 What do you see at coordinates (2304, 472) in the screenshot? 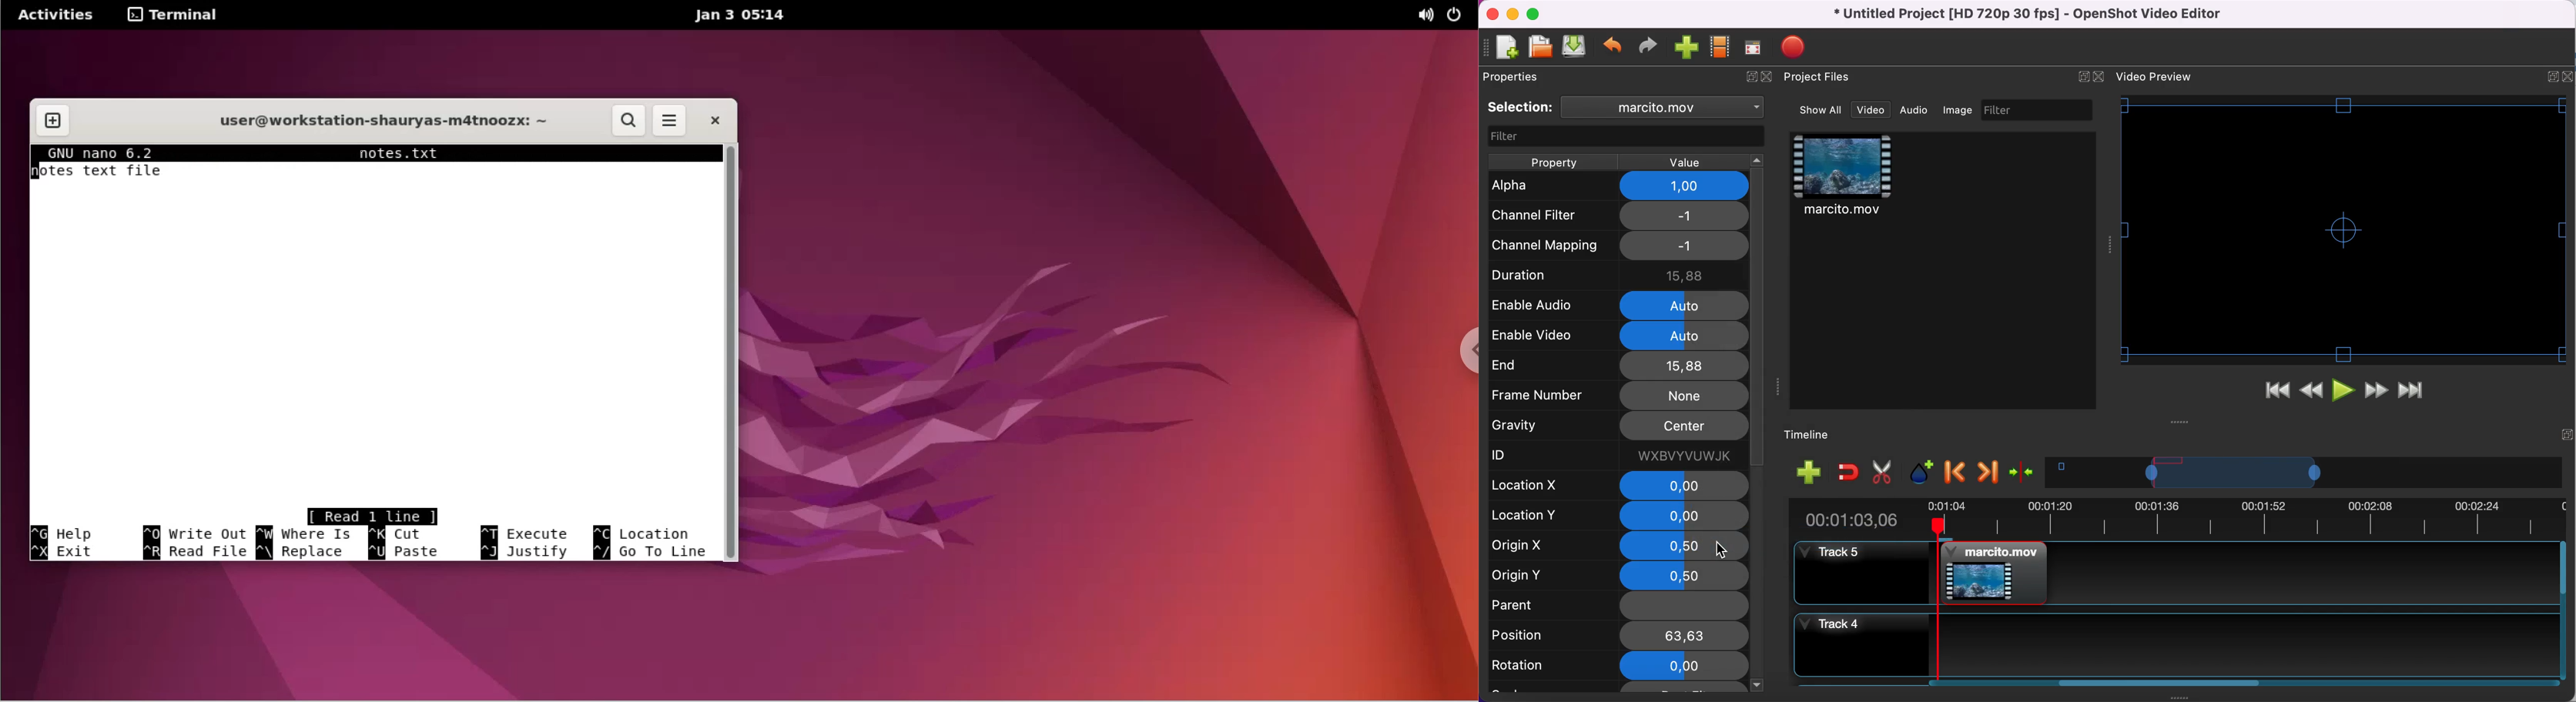
I see `timeline` at bounding box center [2304, 472].